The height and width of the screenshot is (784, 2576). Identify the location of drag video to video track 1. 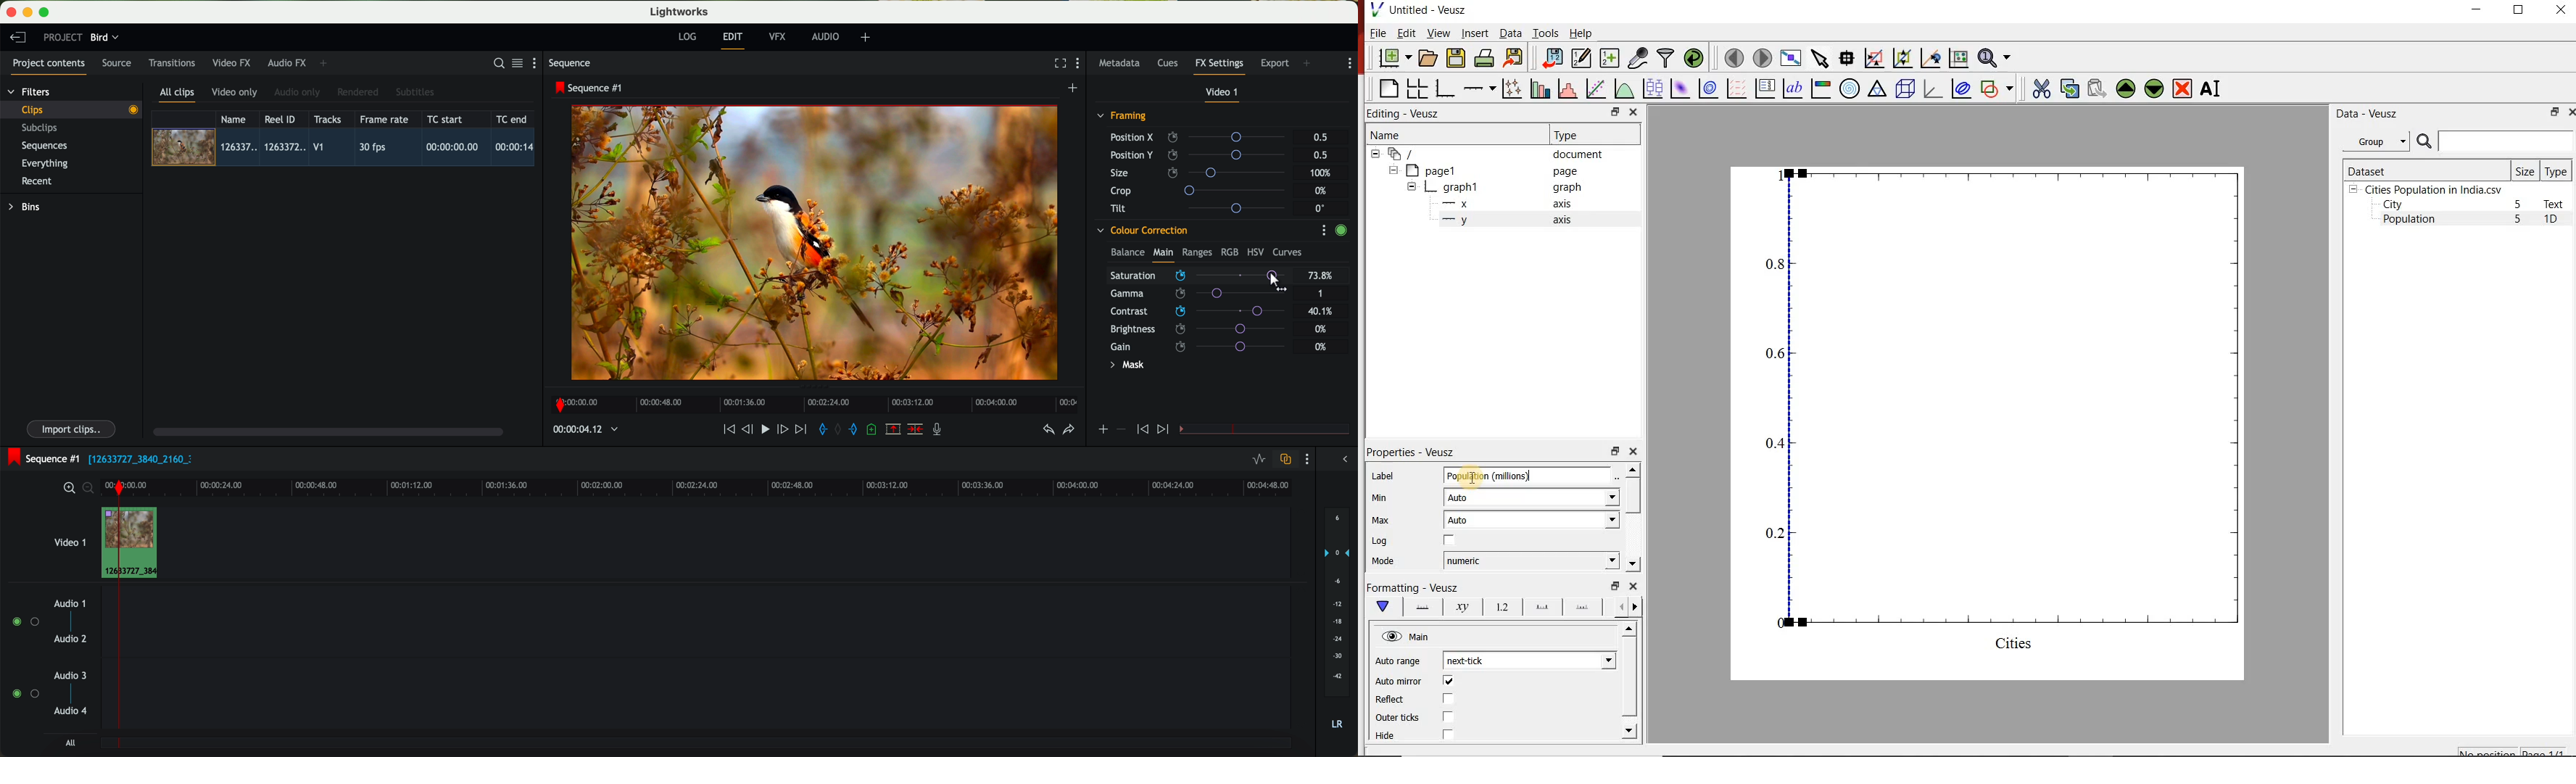
(134, 543).